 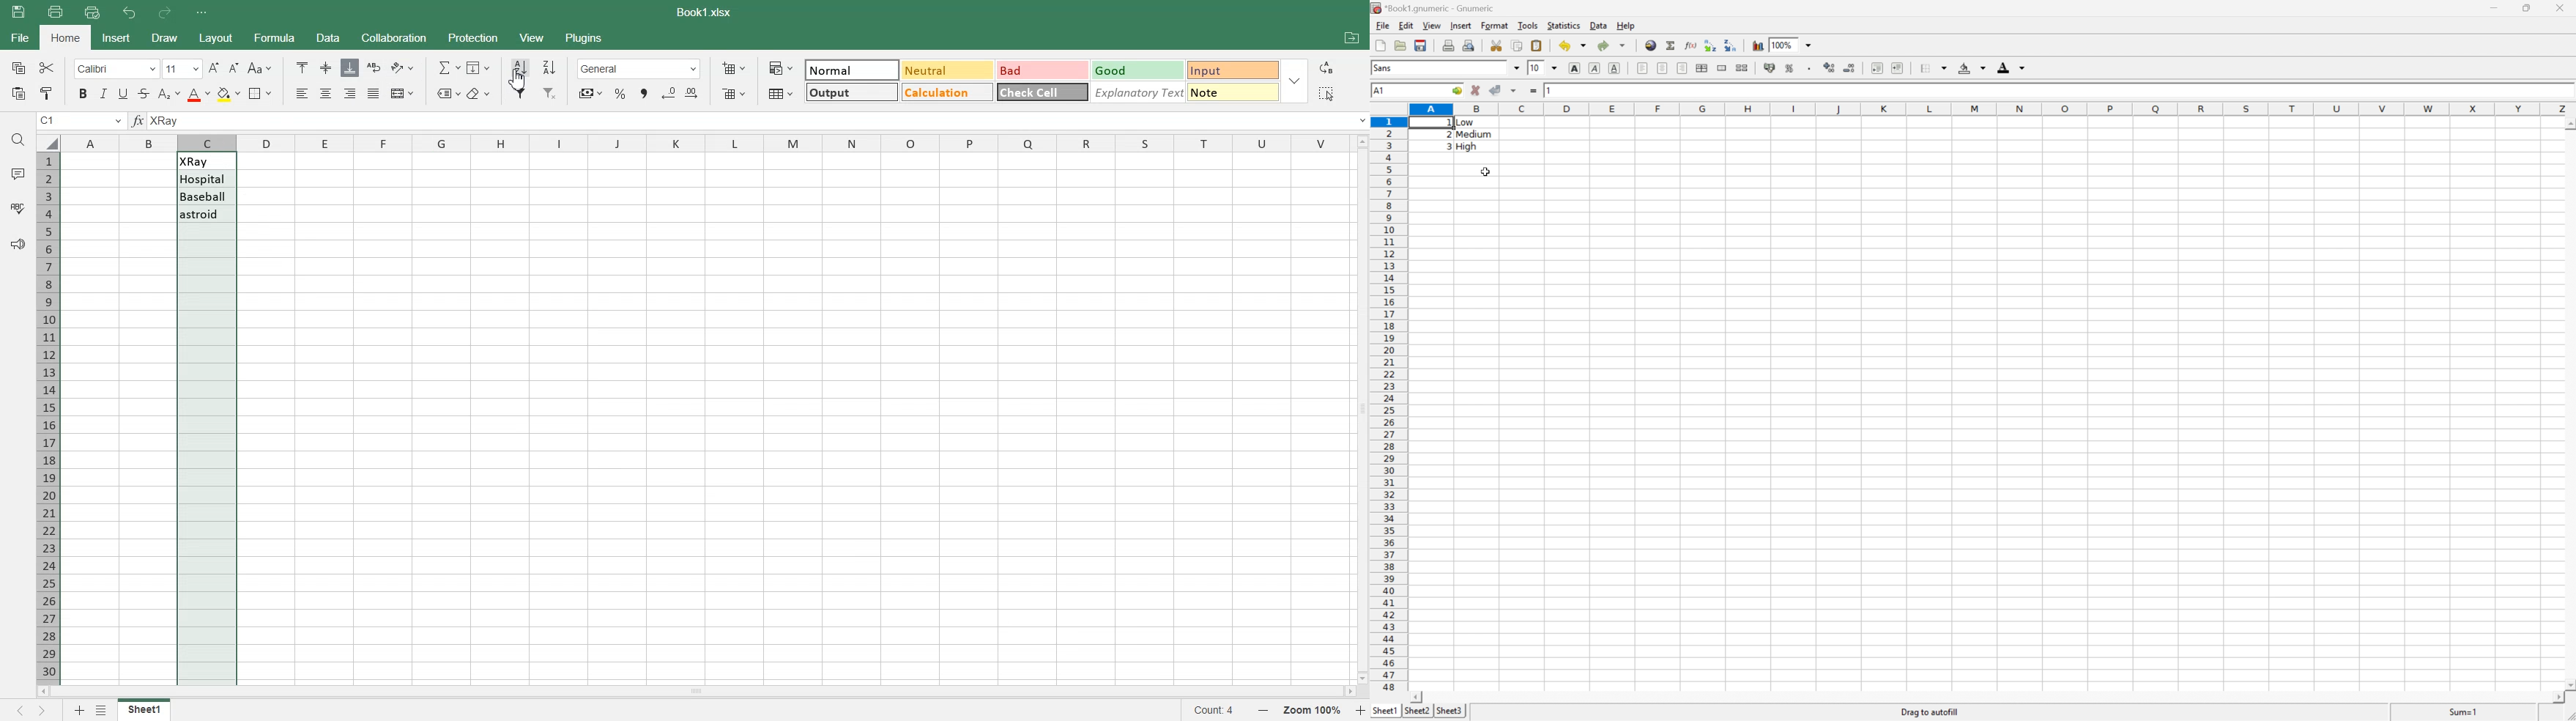 What do you see at coordinates (2493, 7) in the screenshot?
I see `Minimize` at bounding box center [2493, 7].